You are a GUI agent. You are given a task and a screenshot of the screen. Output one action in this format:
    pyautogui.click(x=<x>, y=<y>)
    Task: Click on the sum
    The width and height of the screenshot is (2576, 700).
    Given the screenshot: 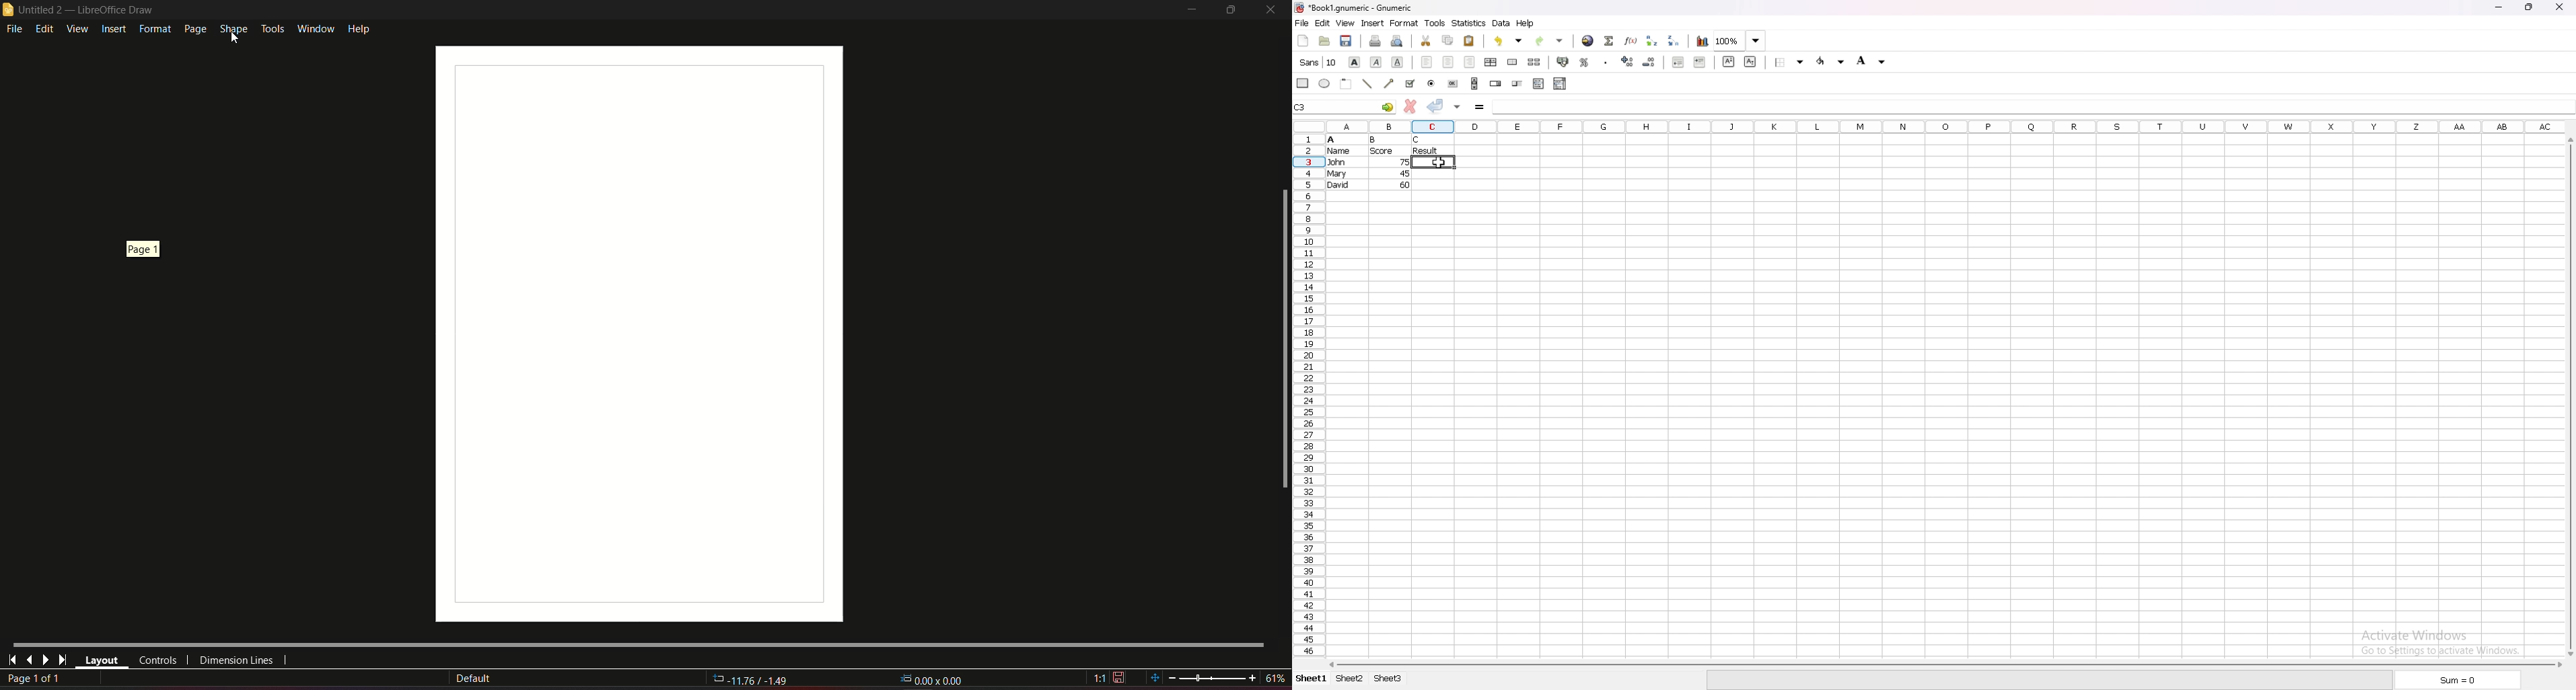 What is the action you would take?
    pyautogui.click(x=2461, y=679)
    